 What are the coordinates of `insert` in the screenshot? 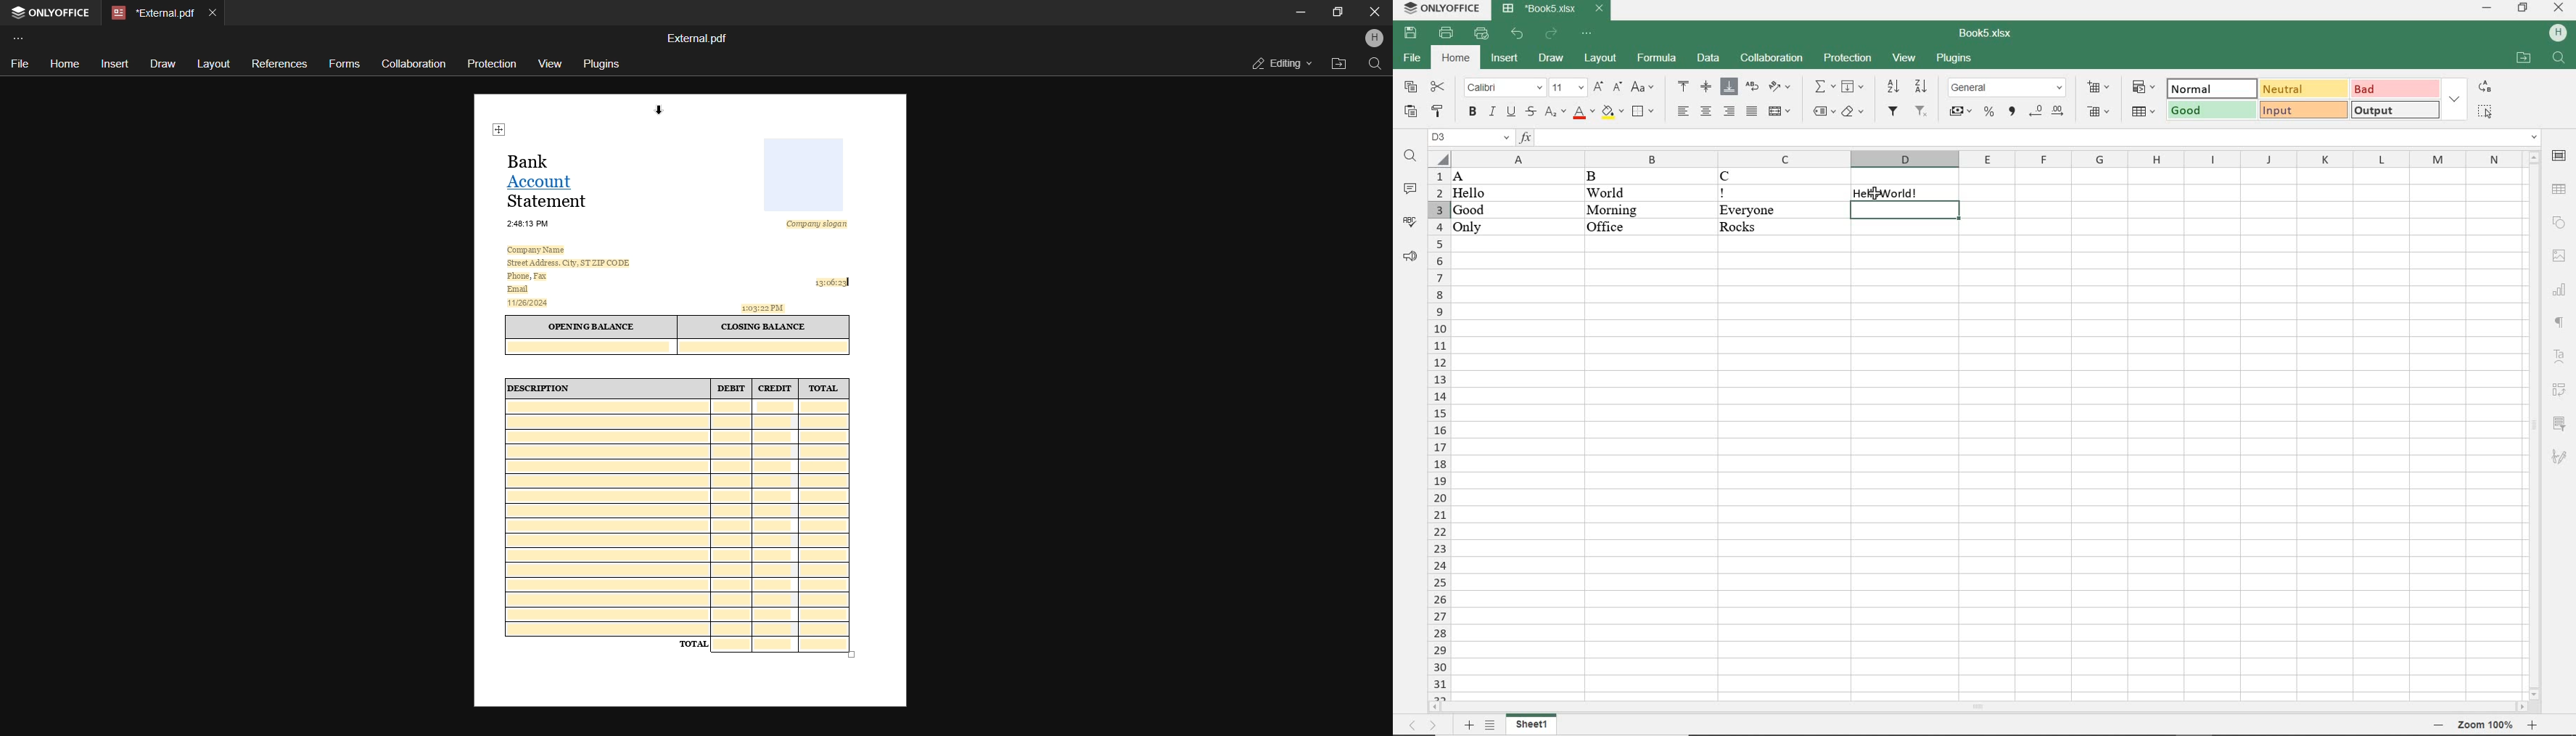 It's located at (115, 62).